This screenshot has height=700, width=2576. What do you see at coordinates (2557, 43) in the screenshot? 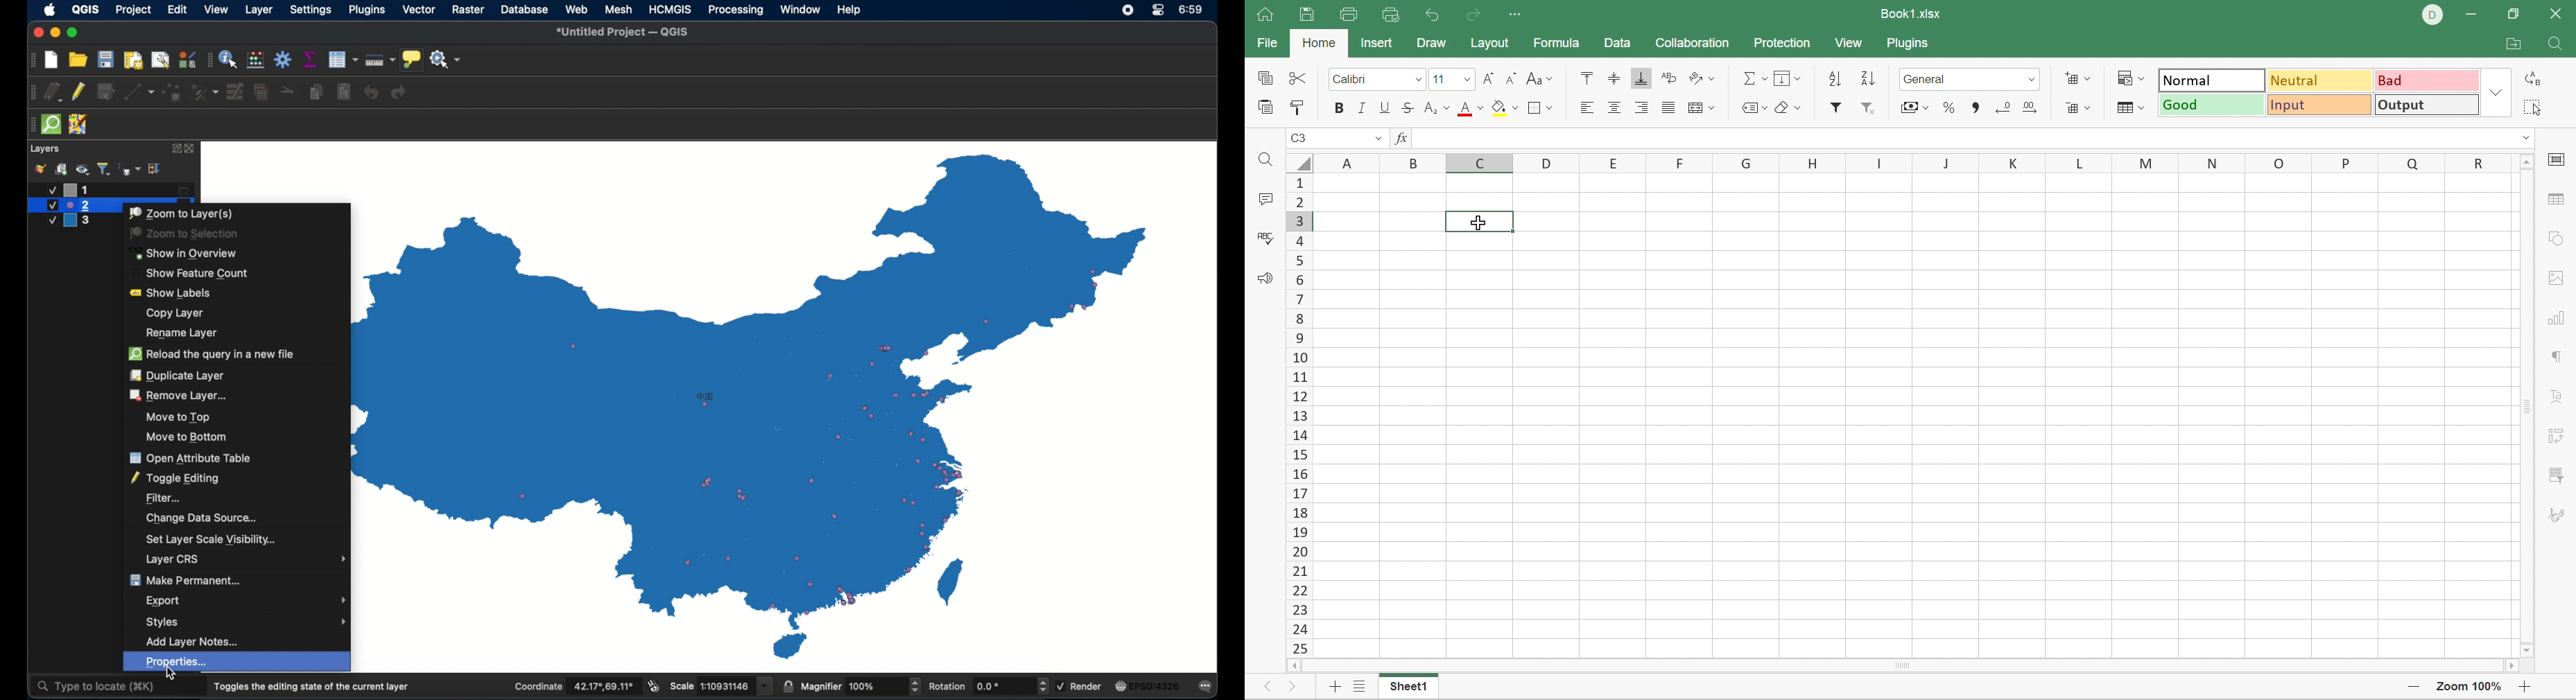
I see `Find` at bounding box center [2557, 43].